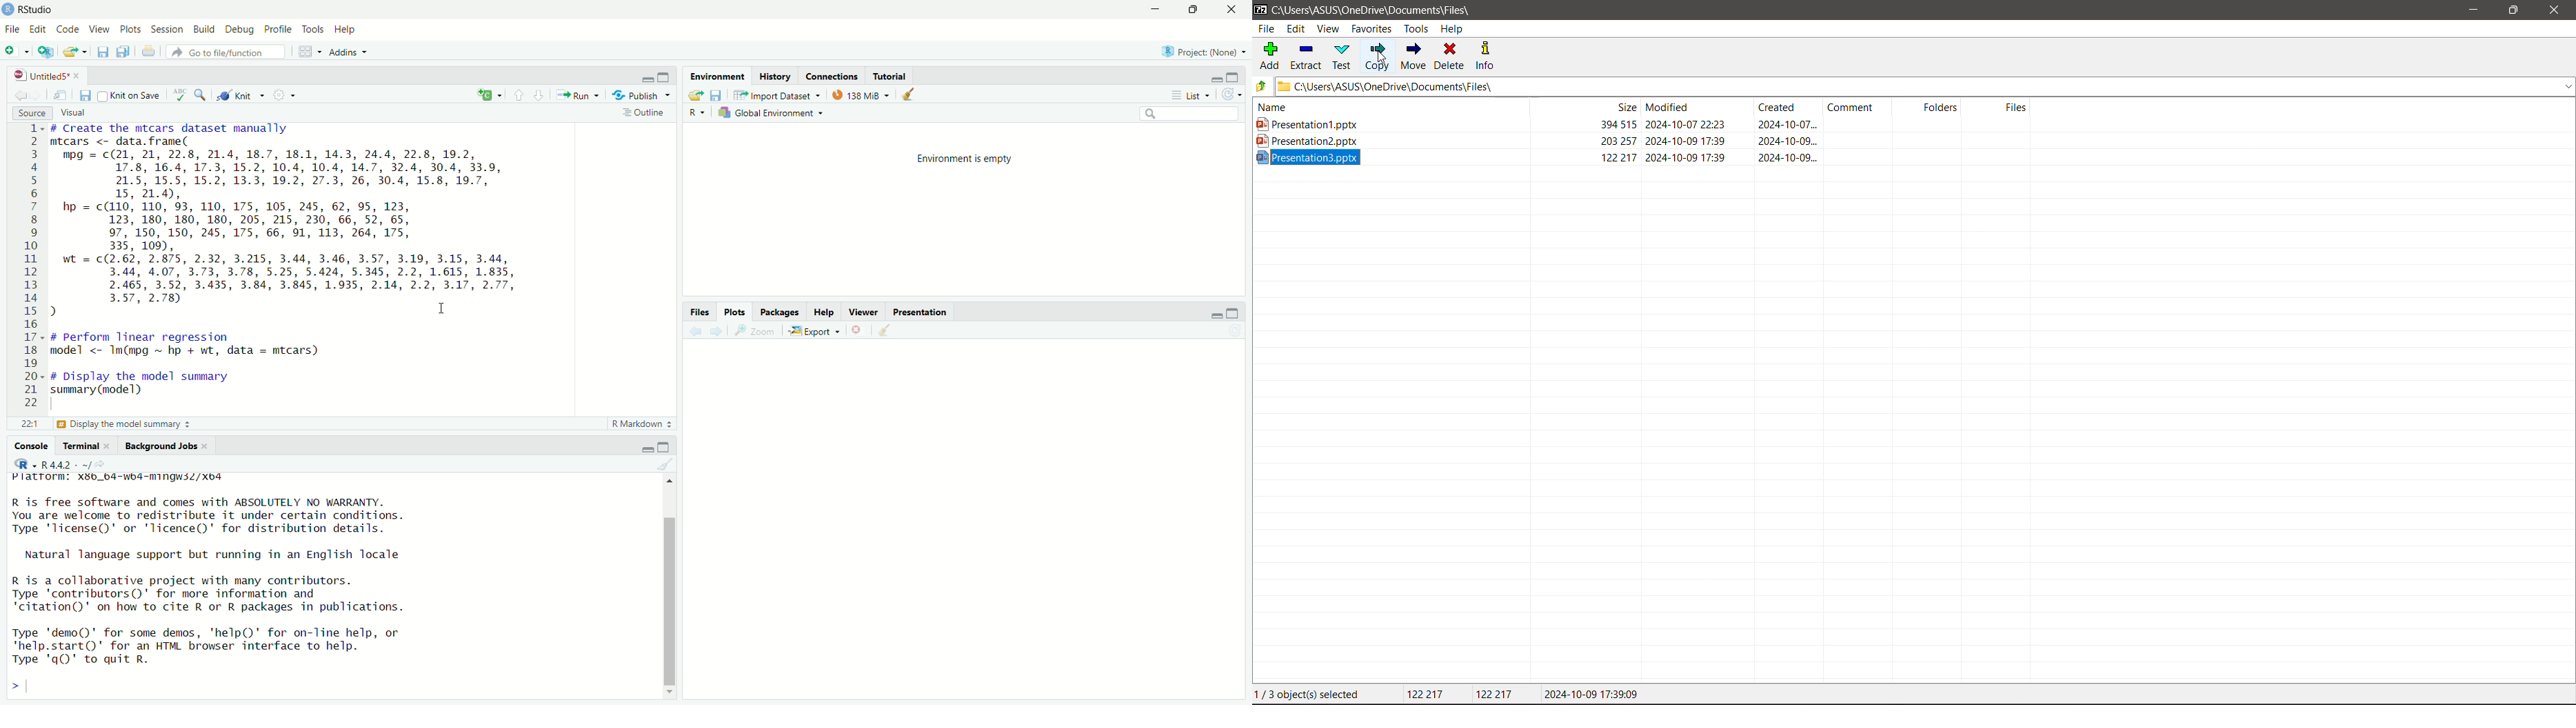  I want to click on knit on save, so click(129, 95).